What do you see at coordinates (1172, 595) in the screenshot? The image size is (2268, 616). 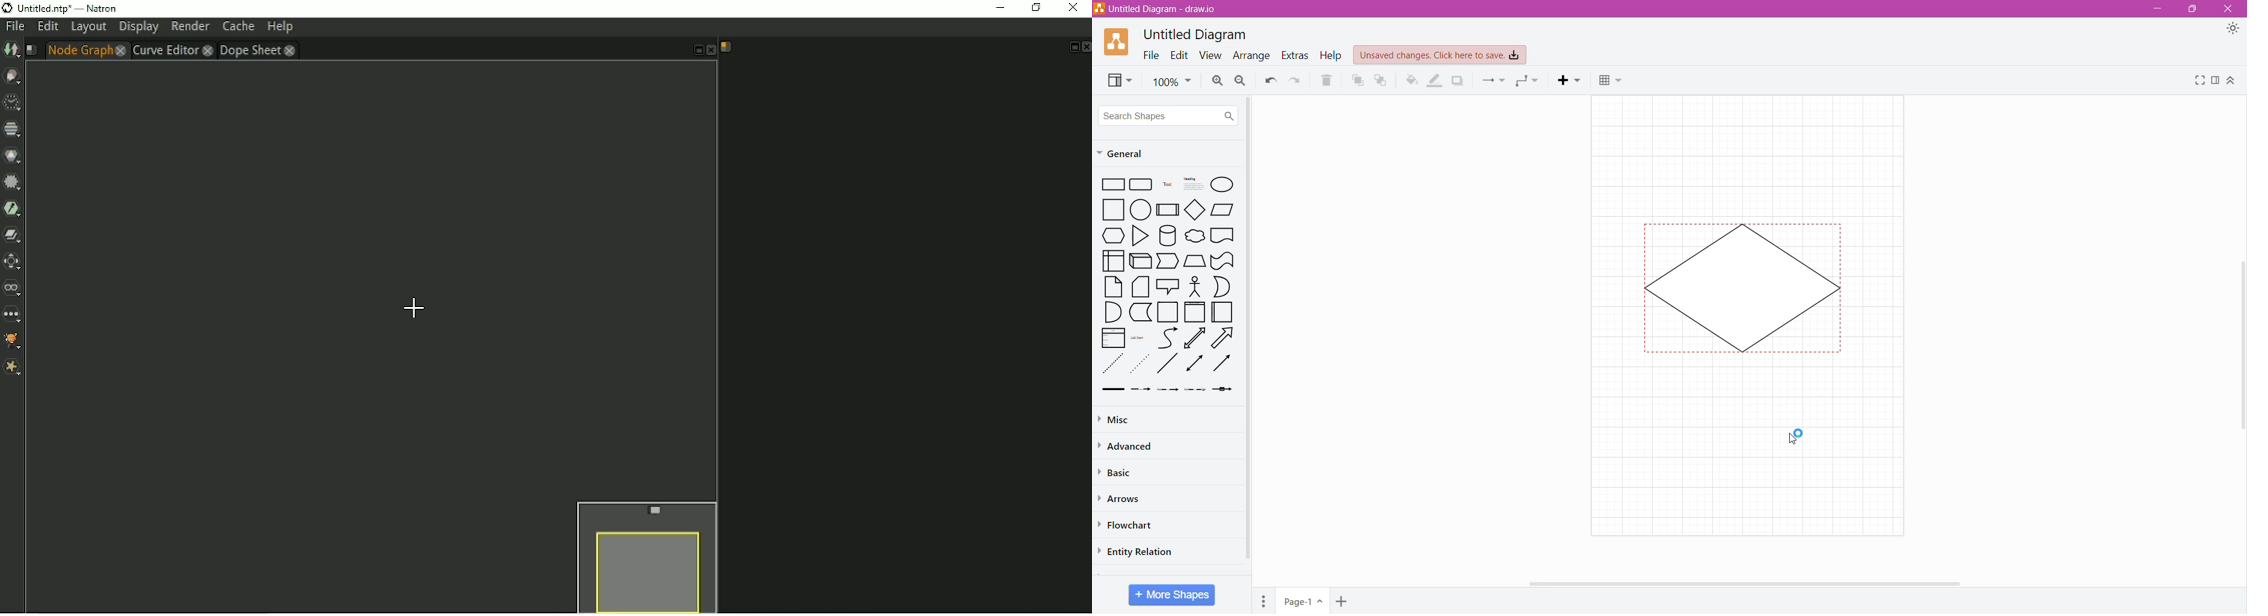 I see `More Shapes` at bounding box center [1172, 595].